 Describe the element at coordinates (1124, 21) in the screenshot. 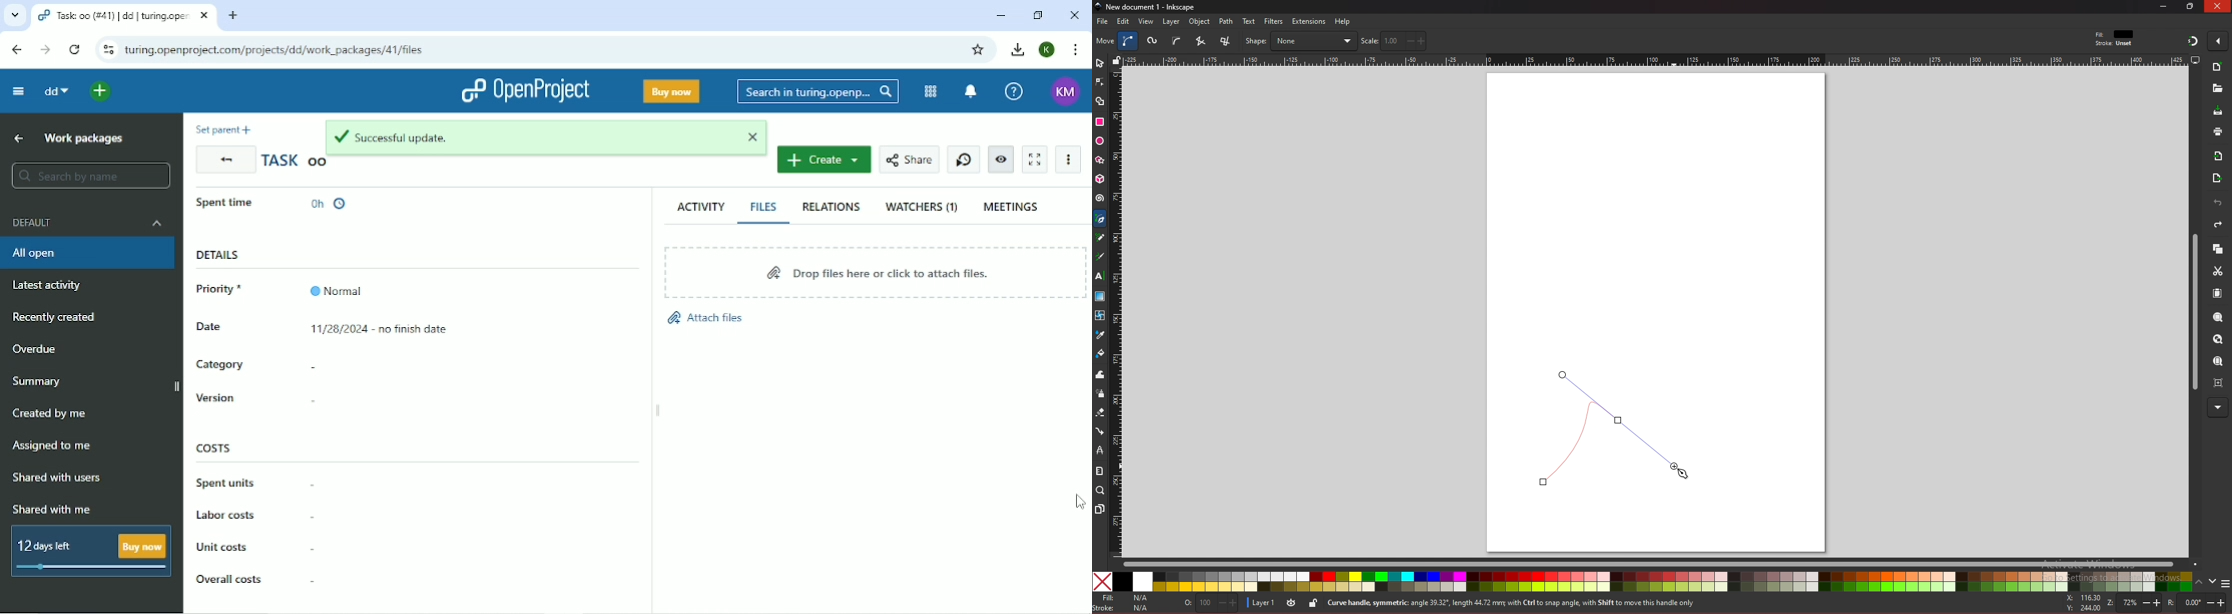

I see `edit` at that location.